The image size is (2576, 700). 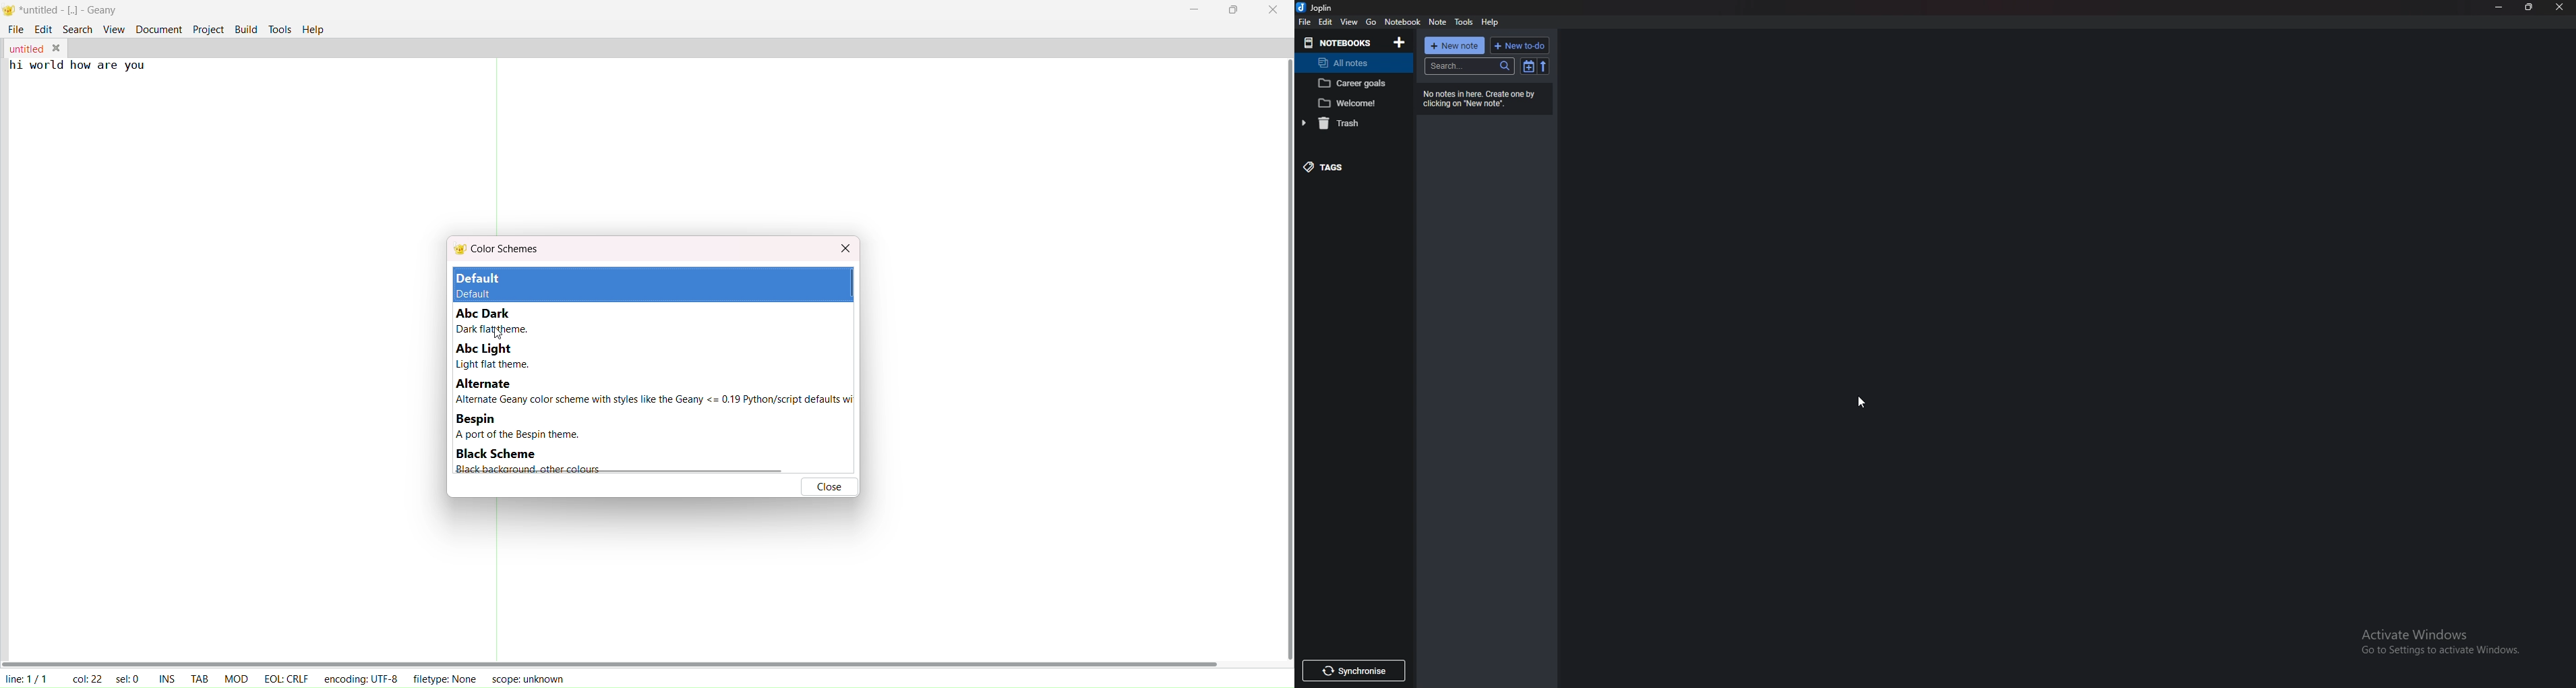 What do you see at coordinates (1338, 166) in the screenshot?
I see `tags` at bounding box center [1338, 166].